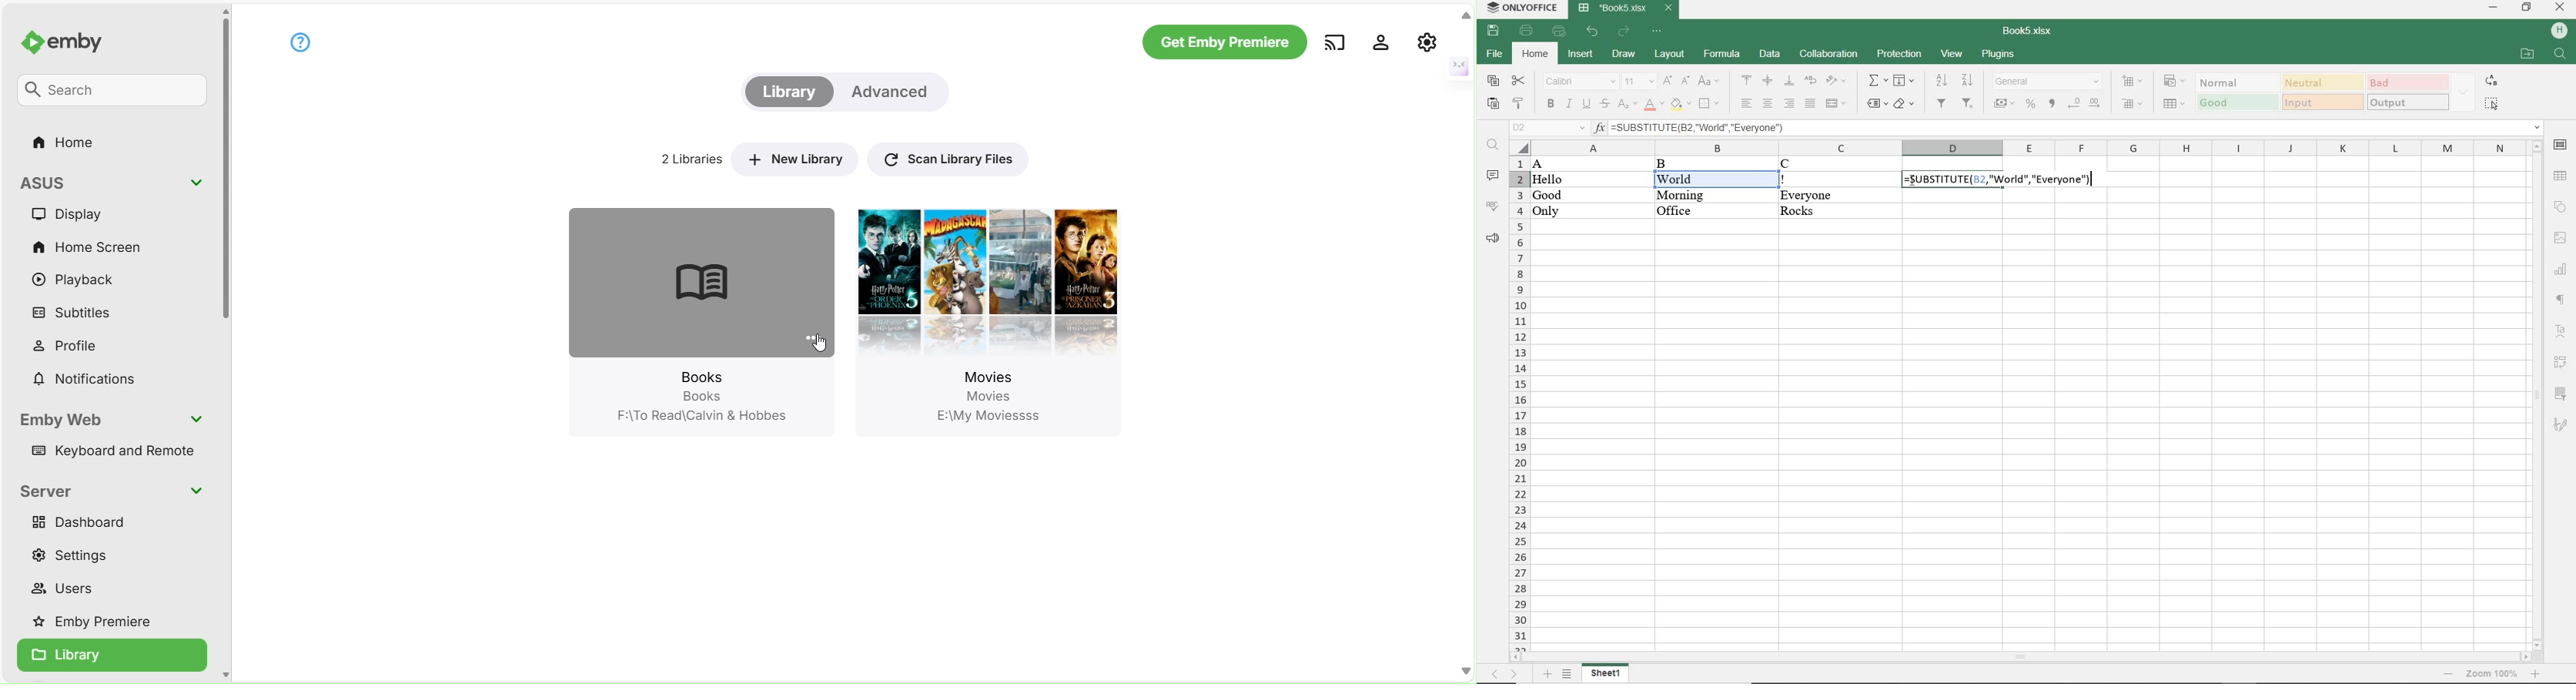 The image size is (2576, 700). I want to click on Office, so click(1681, 210).